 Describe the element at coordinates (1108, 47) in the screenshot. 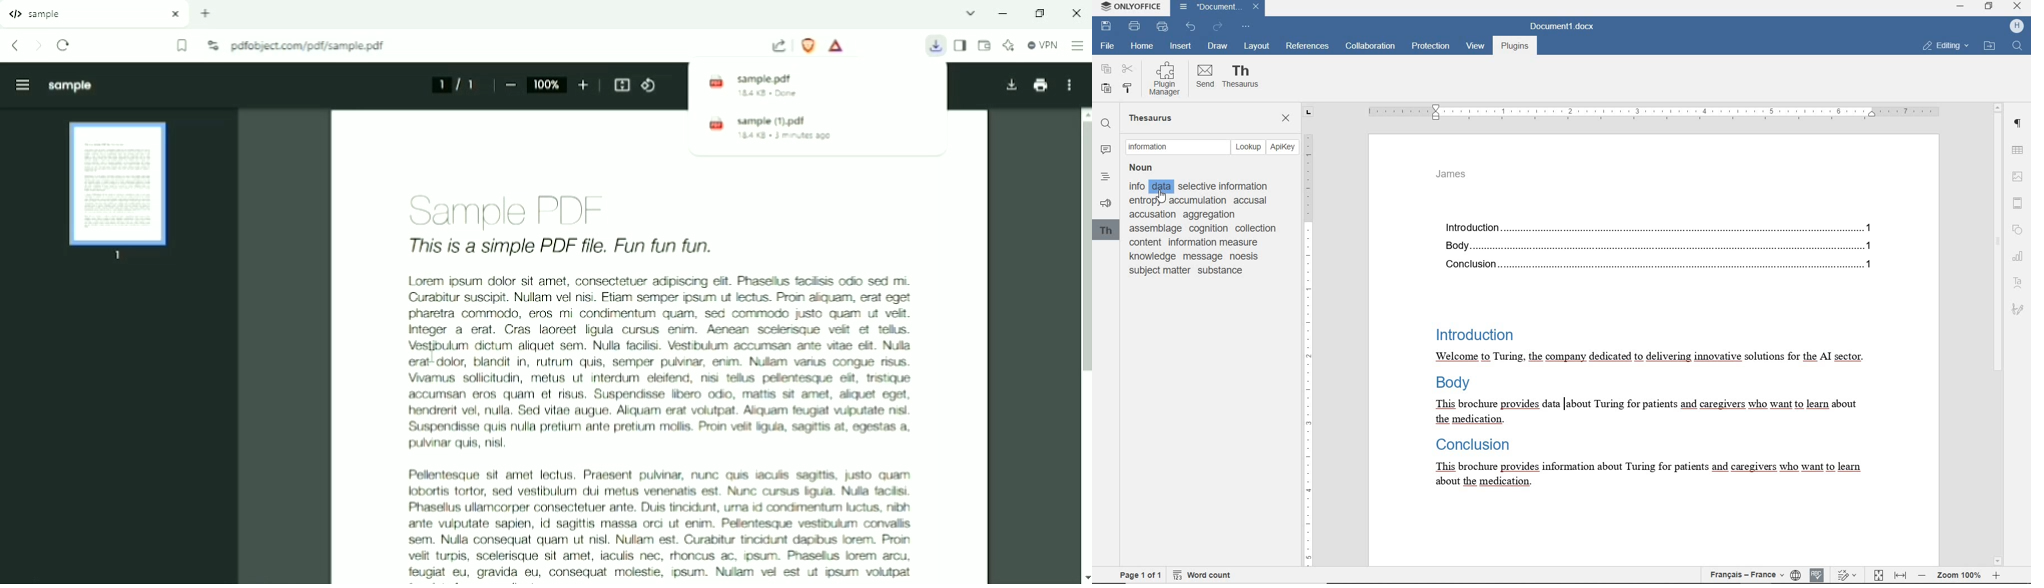

I see `FILE` at that location.